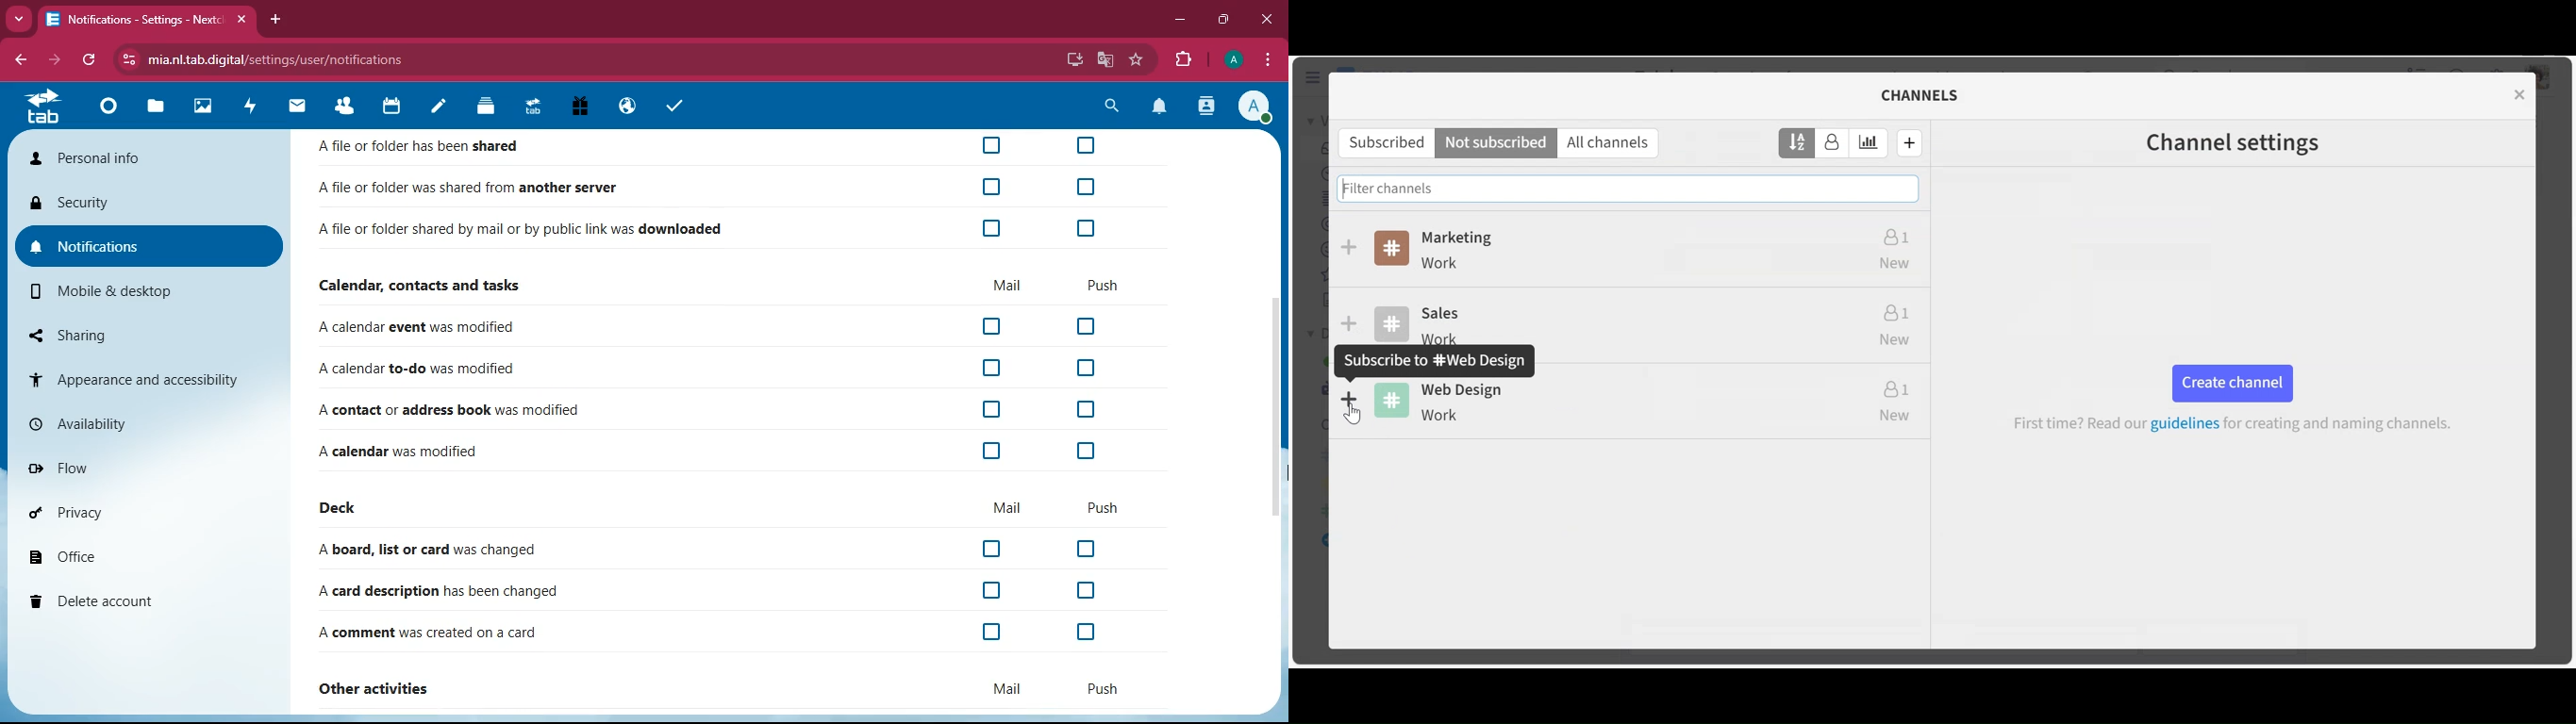 This screenshot has width=2576, height=728. I want to click on images, so click(207, 108).